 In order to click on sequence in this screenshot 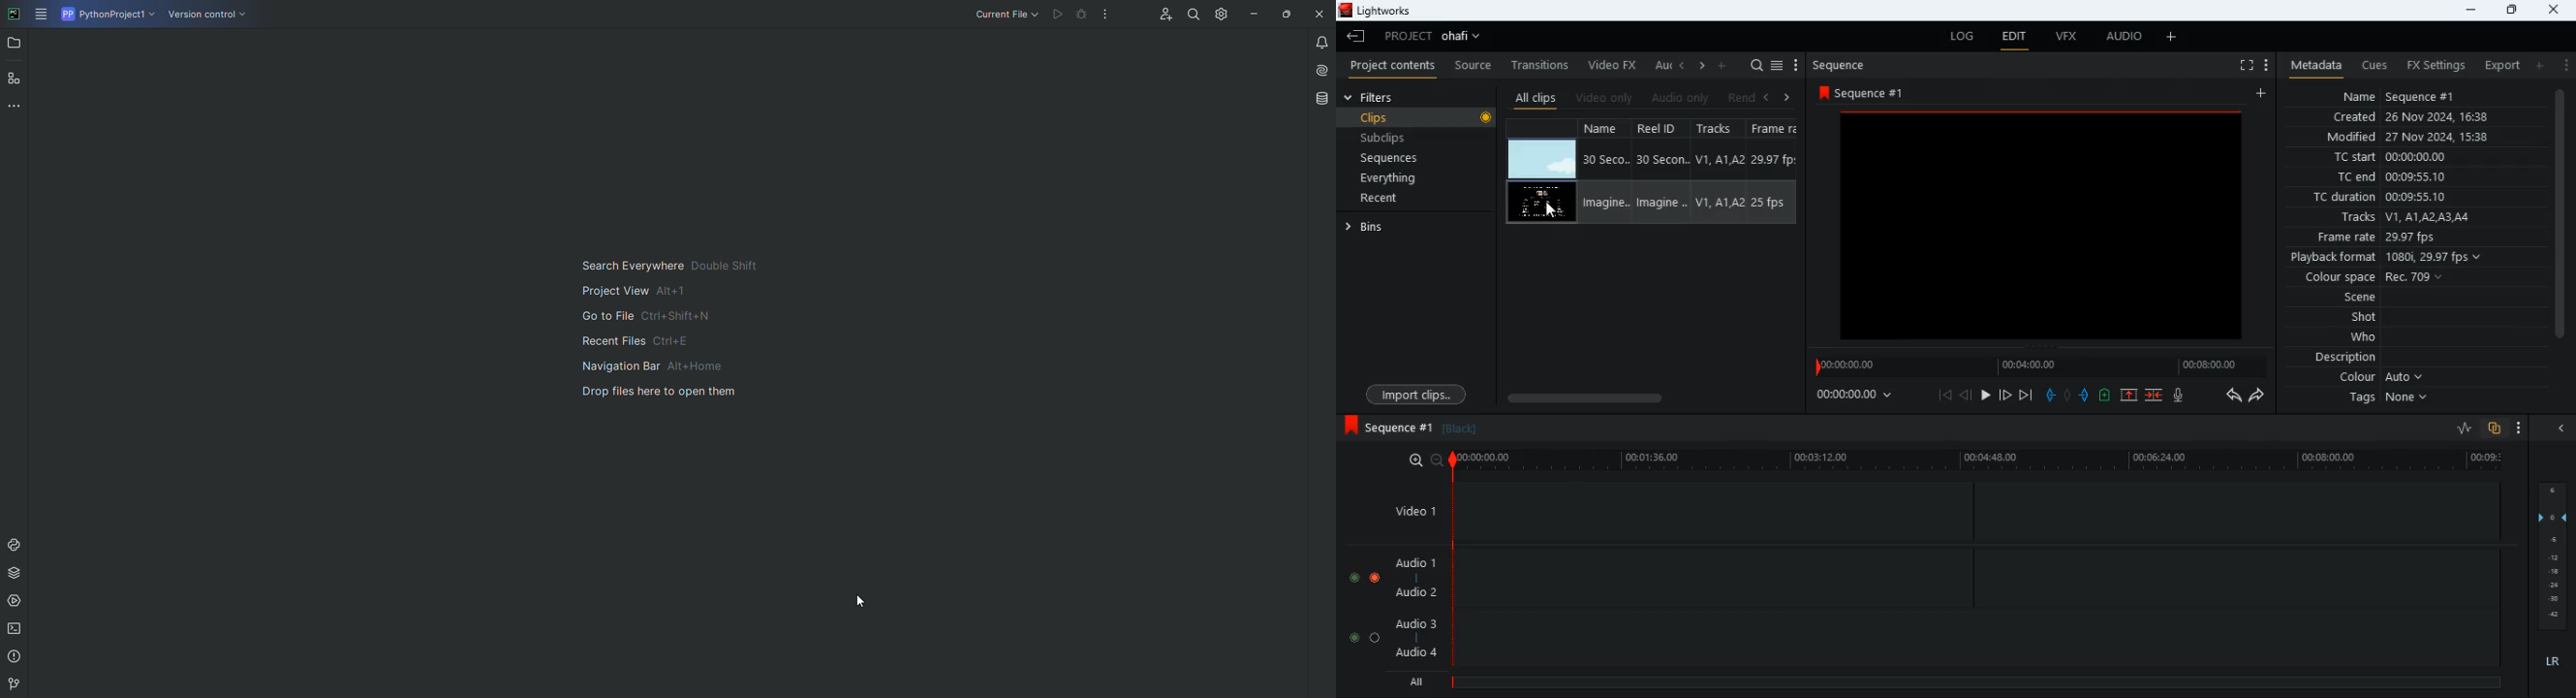, I will do `click(1861, 90)`.